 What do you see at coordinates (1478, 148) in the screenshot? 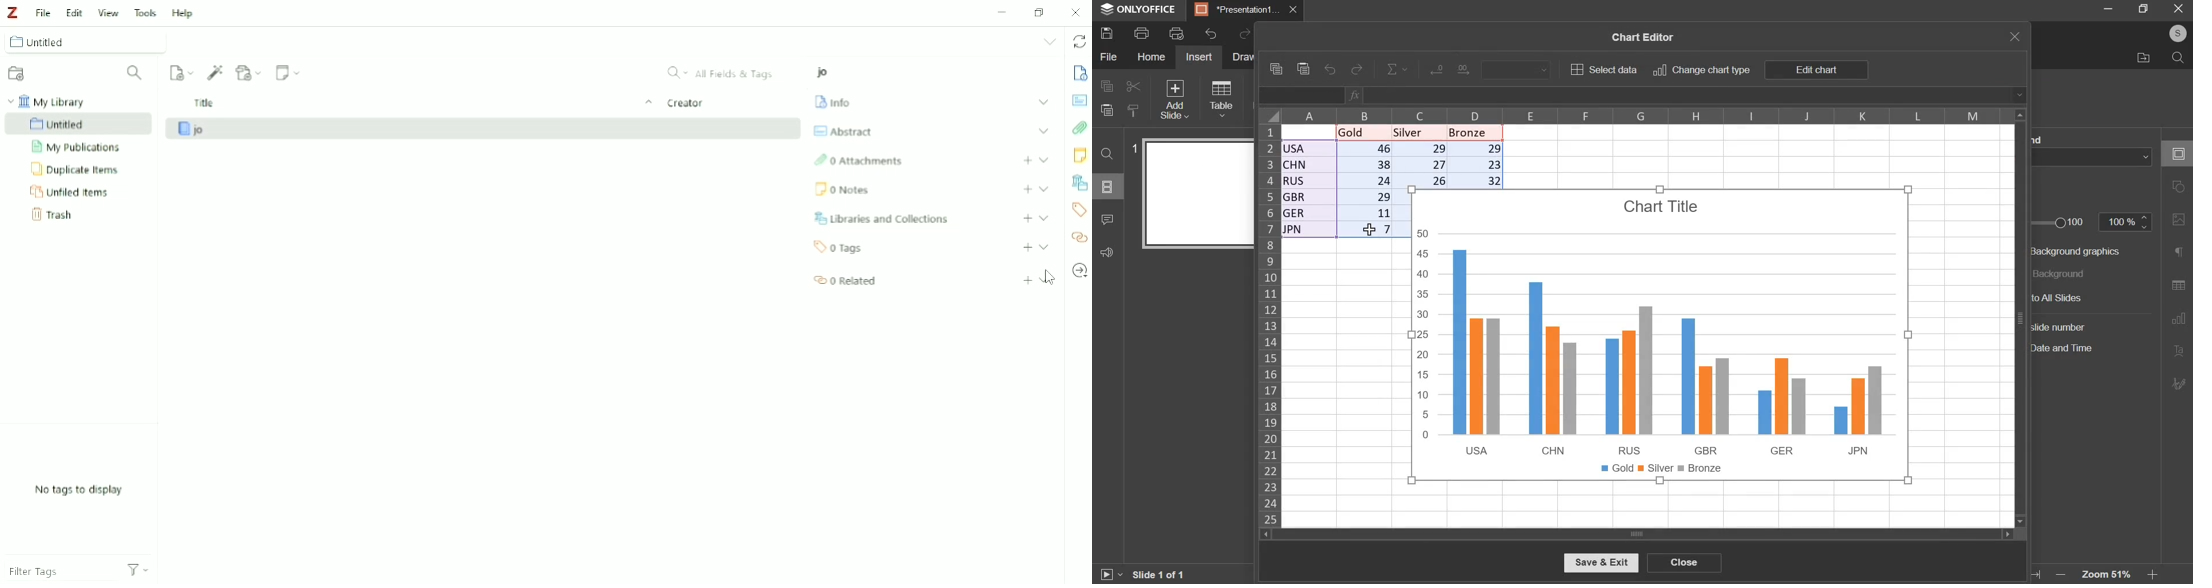
I see `29` at bounding box center [1478, 148].